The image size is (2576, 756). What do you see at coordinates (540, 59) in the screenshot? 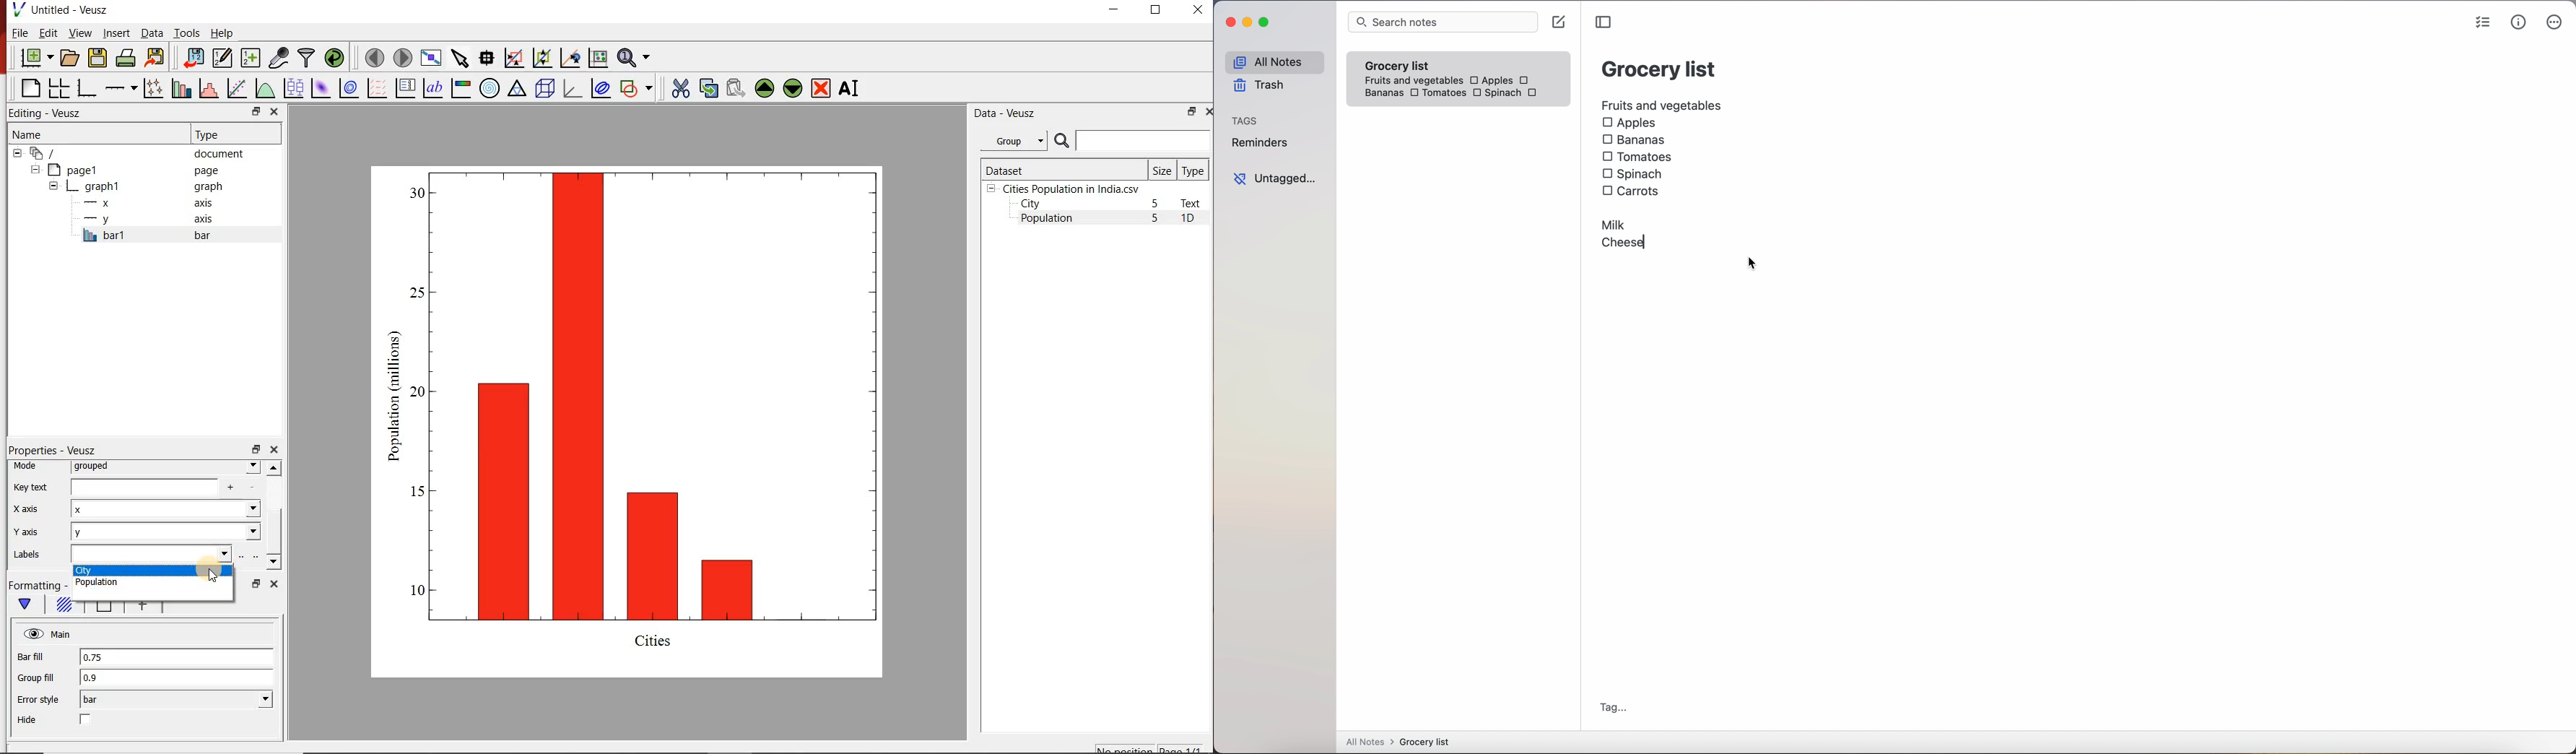
I see `click to zoom out of graph axes` at bounding box center [540, 59].